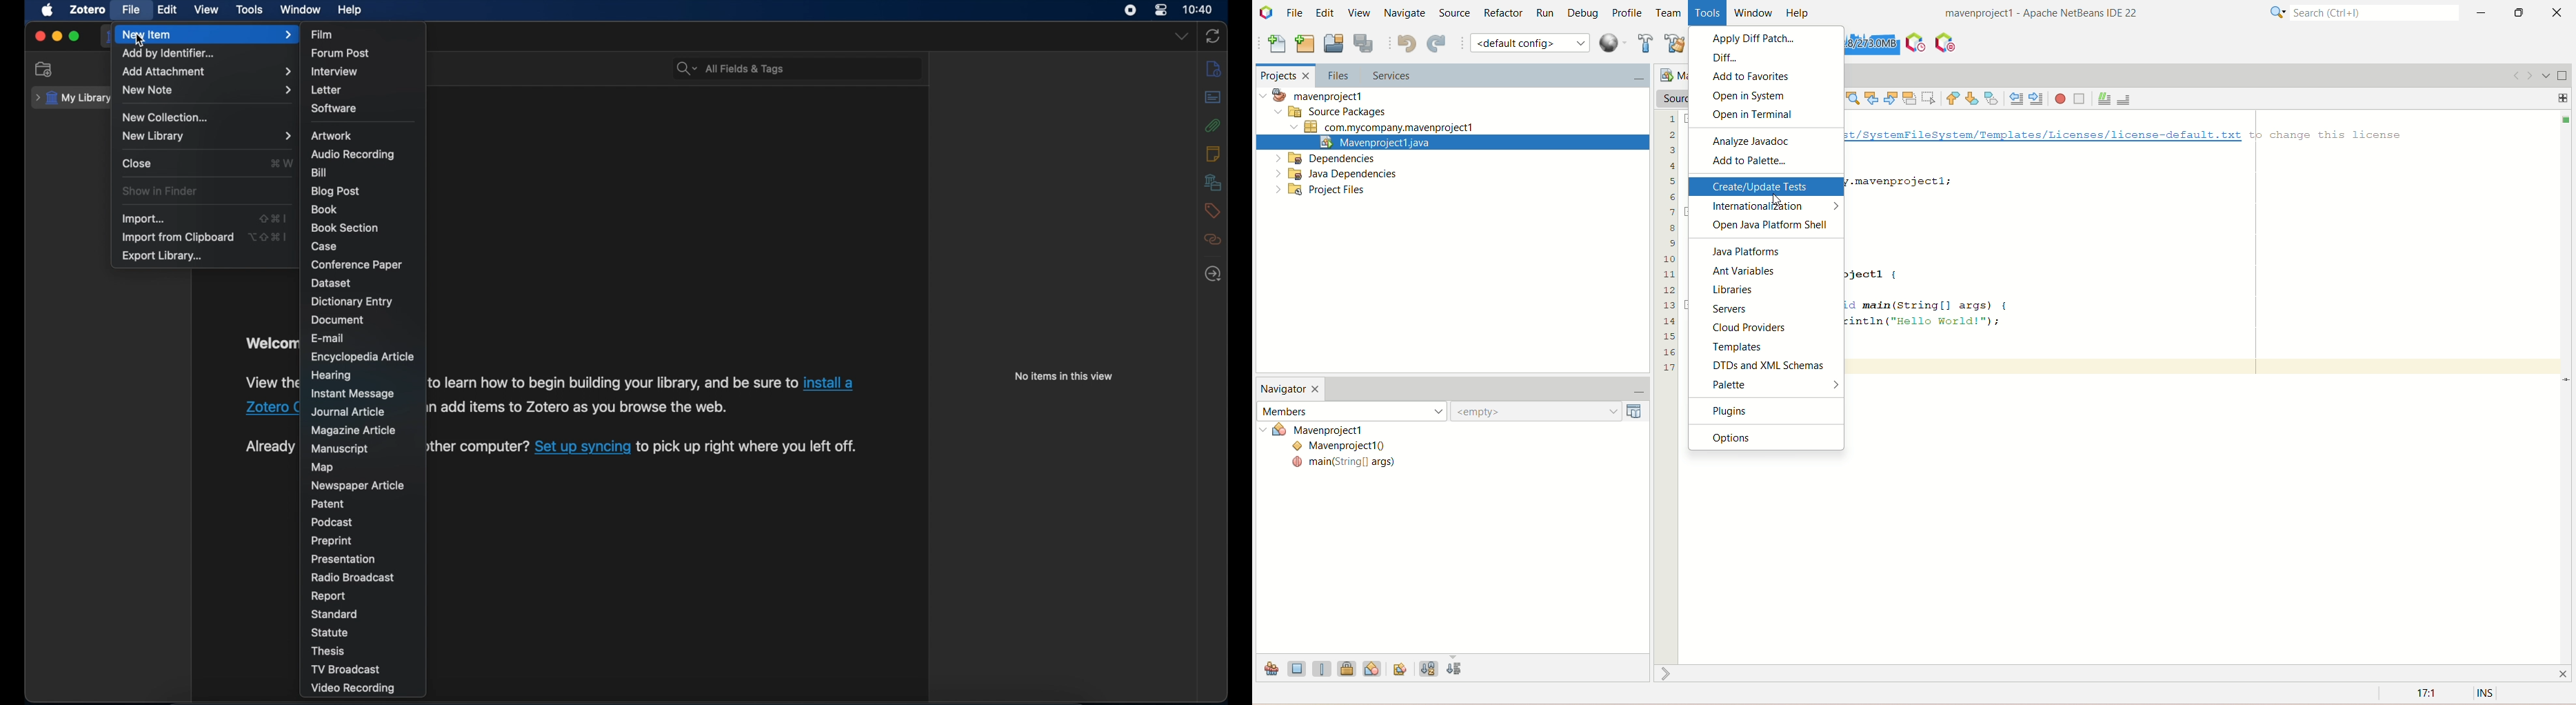 Image resolution: width=2576 pixels, height=728 pixels. Describe the element at coordinates (329, 338) in the screenshot. I see `e-mail` at that location.